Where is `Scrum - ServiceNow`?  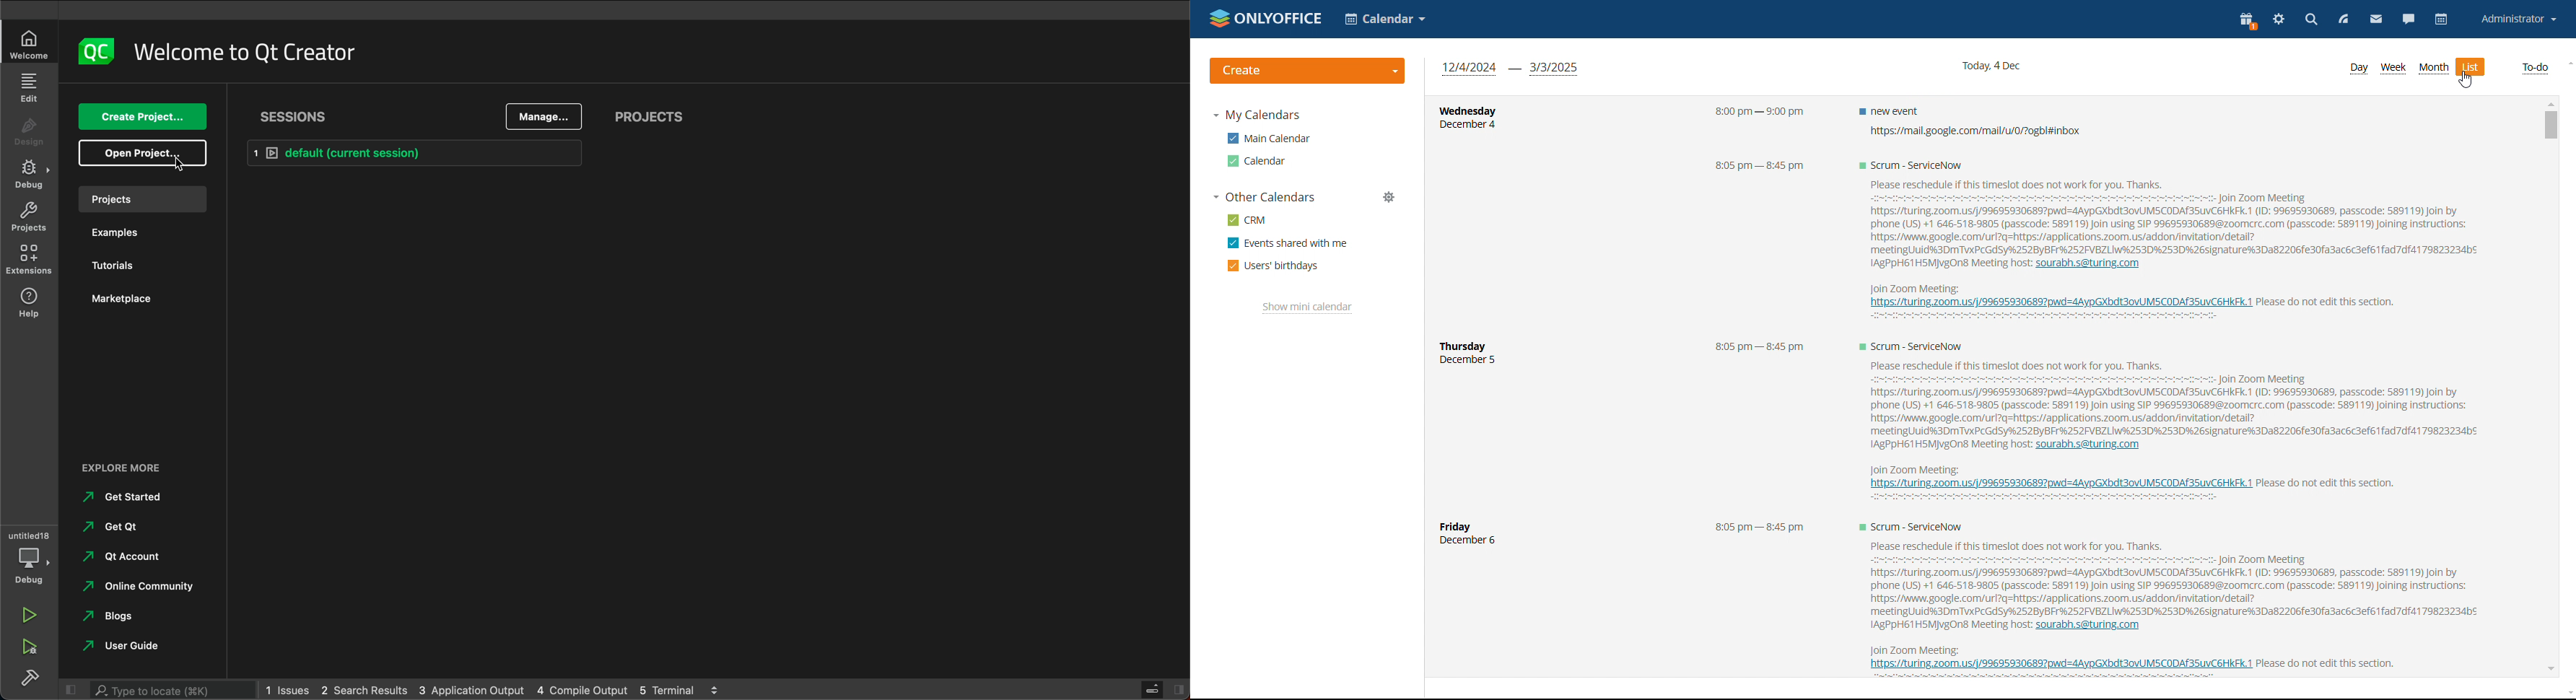 Scrum - ServiceNow is located at coordinates (1909, 165).